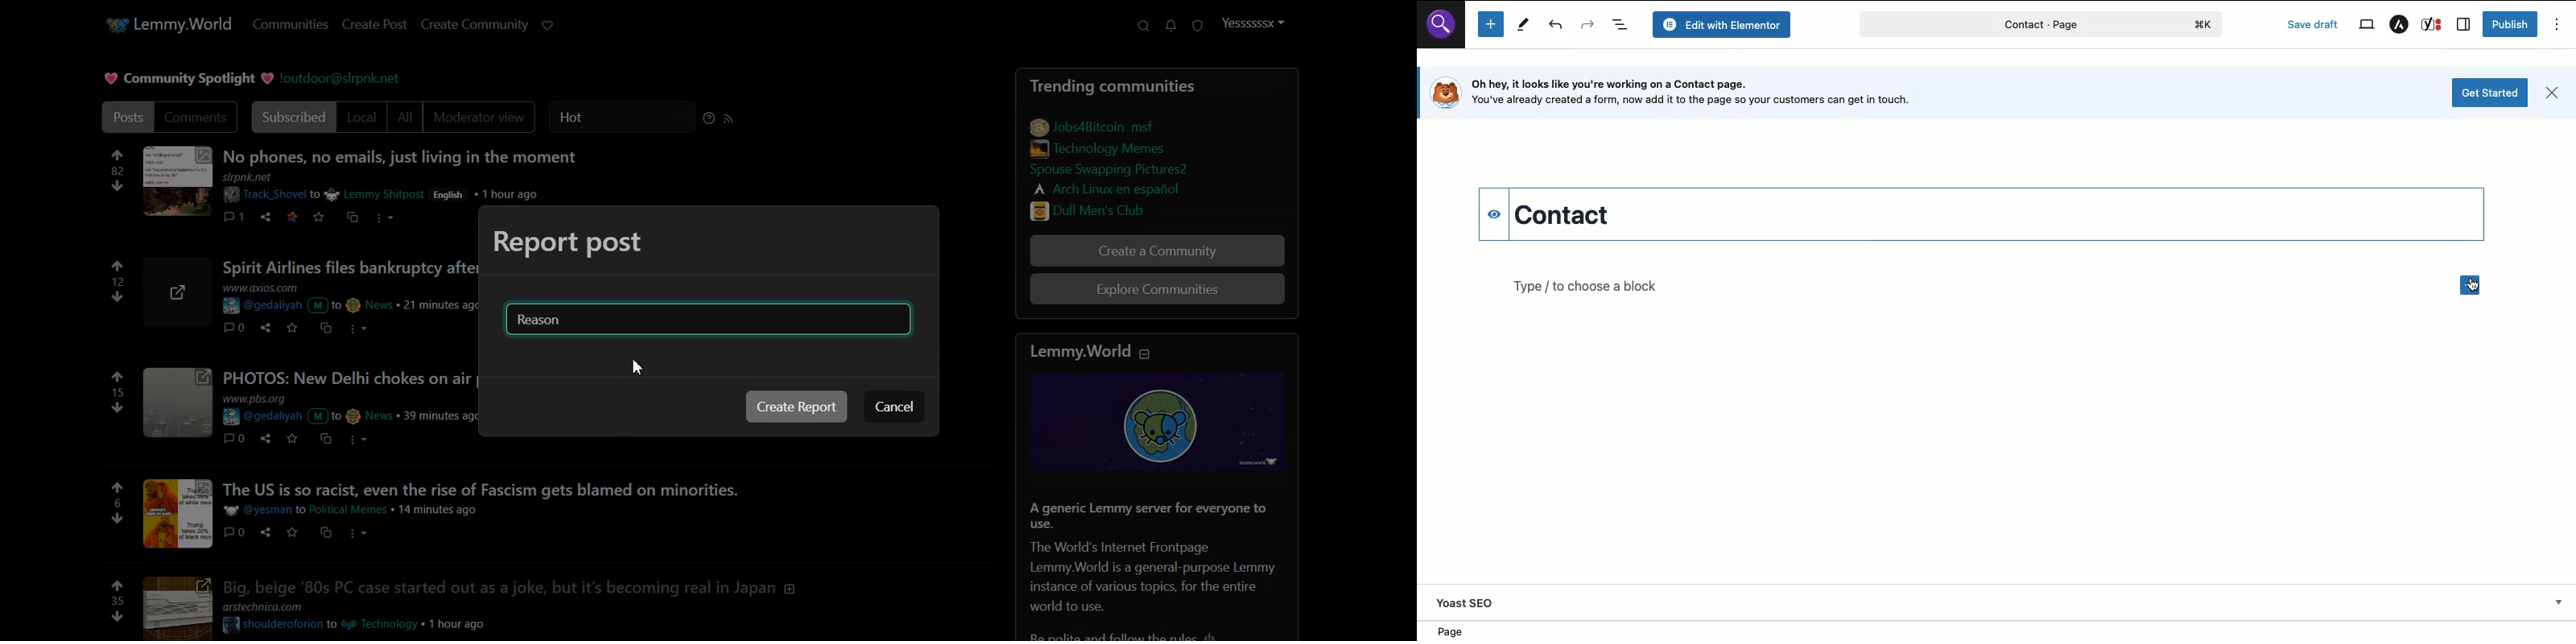 The image size is (2576, 644). Describe the element at coordinates (1130, 209) in the screenshot. I see `link` at that location.